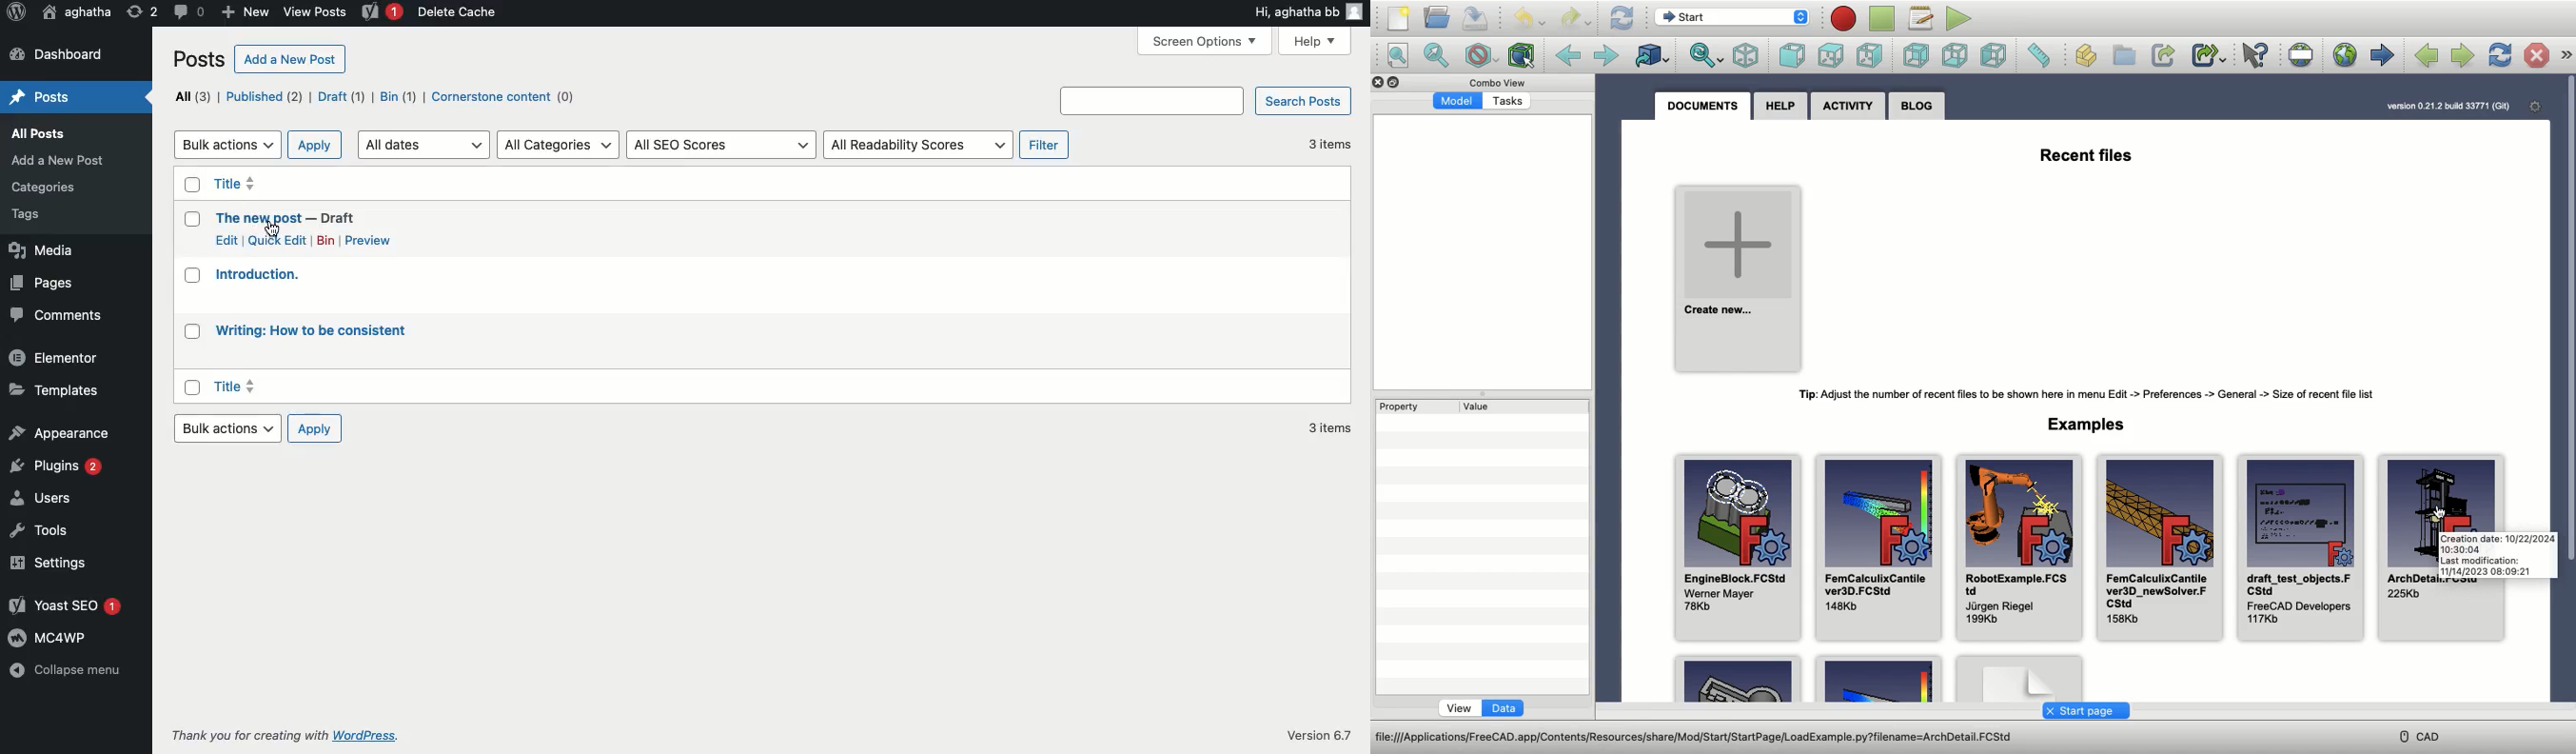 The width and height of the screenshot is (2576, 756). Describe the element at coordinates (1400, 55) in the screenshot. I see `Fit all` at that location.